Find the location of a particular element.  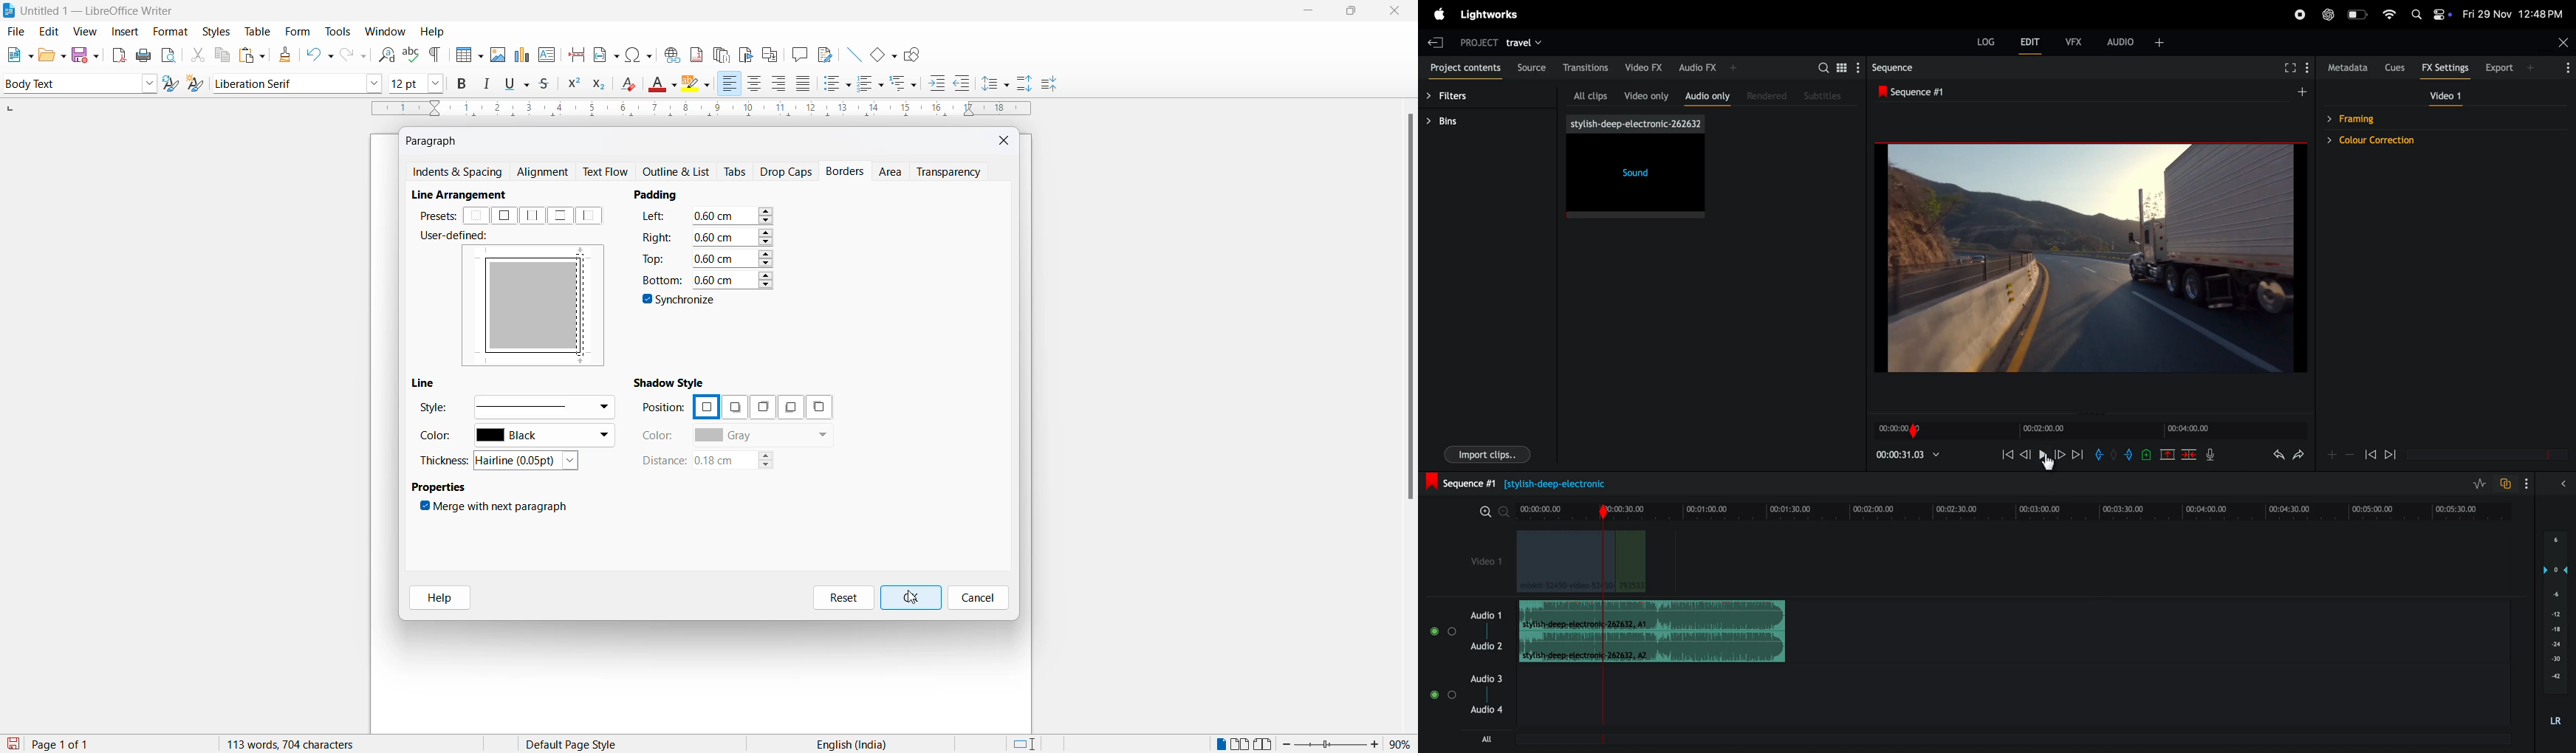

insert comments is located at coordinates (796, 54).